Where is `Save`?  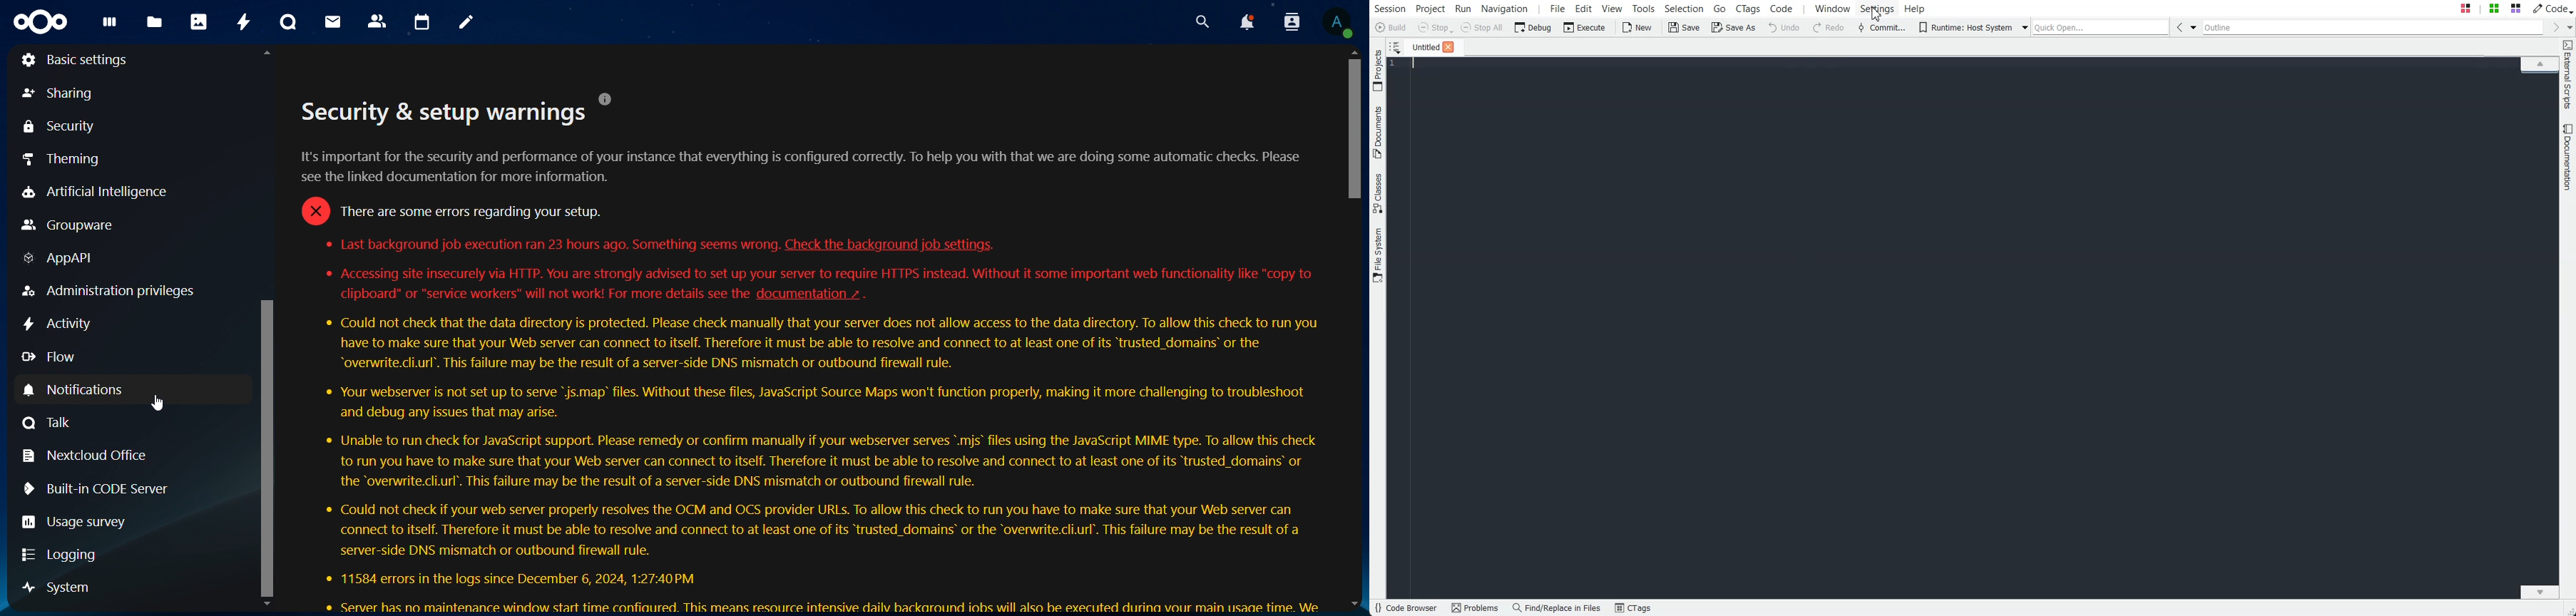
Save is located at coordinates (1685, 27).